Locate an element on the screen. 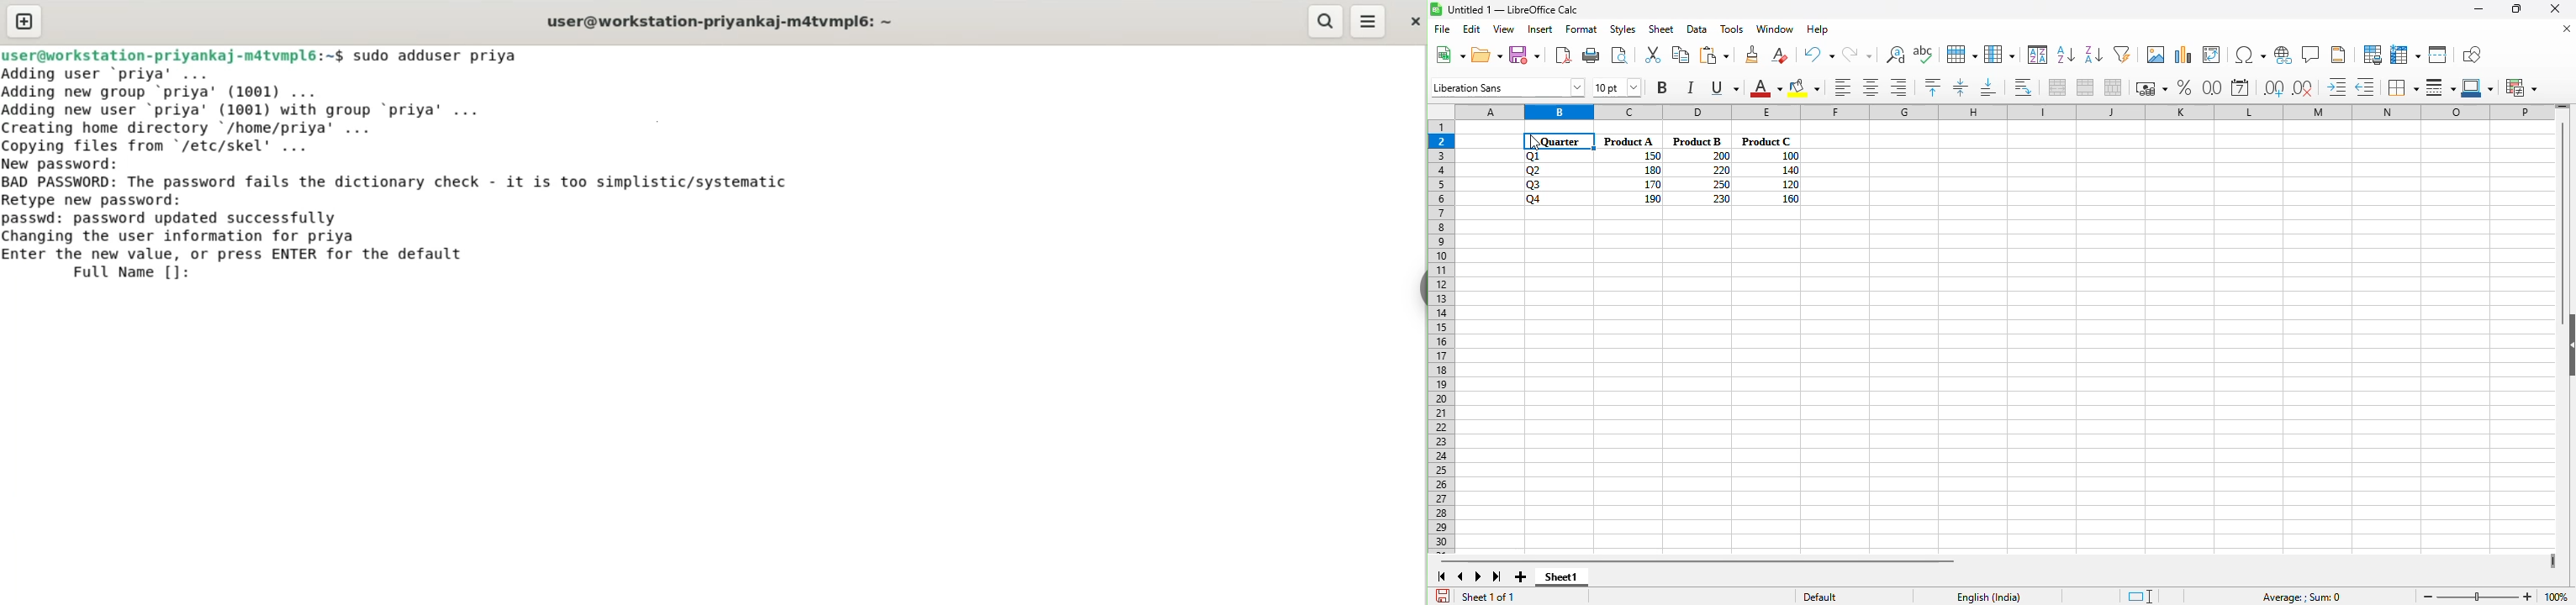 The image size is (2576, 616). file is located at coordinates (1441, 29).